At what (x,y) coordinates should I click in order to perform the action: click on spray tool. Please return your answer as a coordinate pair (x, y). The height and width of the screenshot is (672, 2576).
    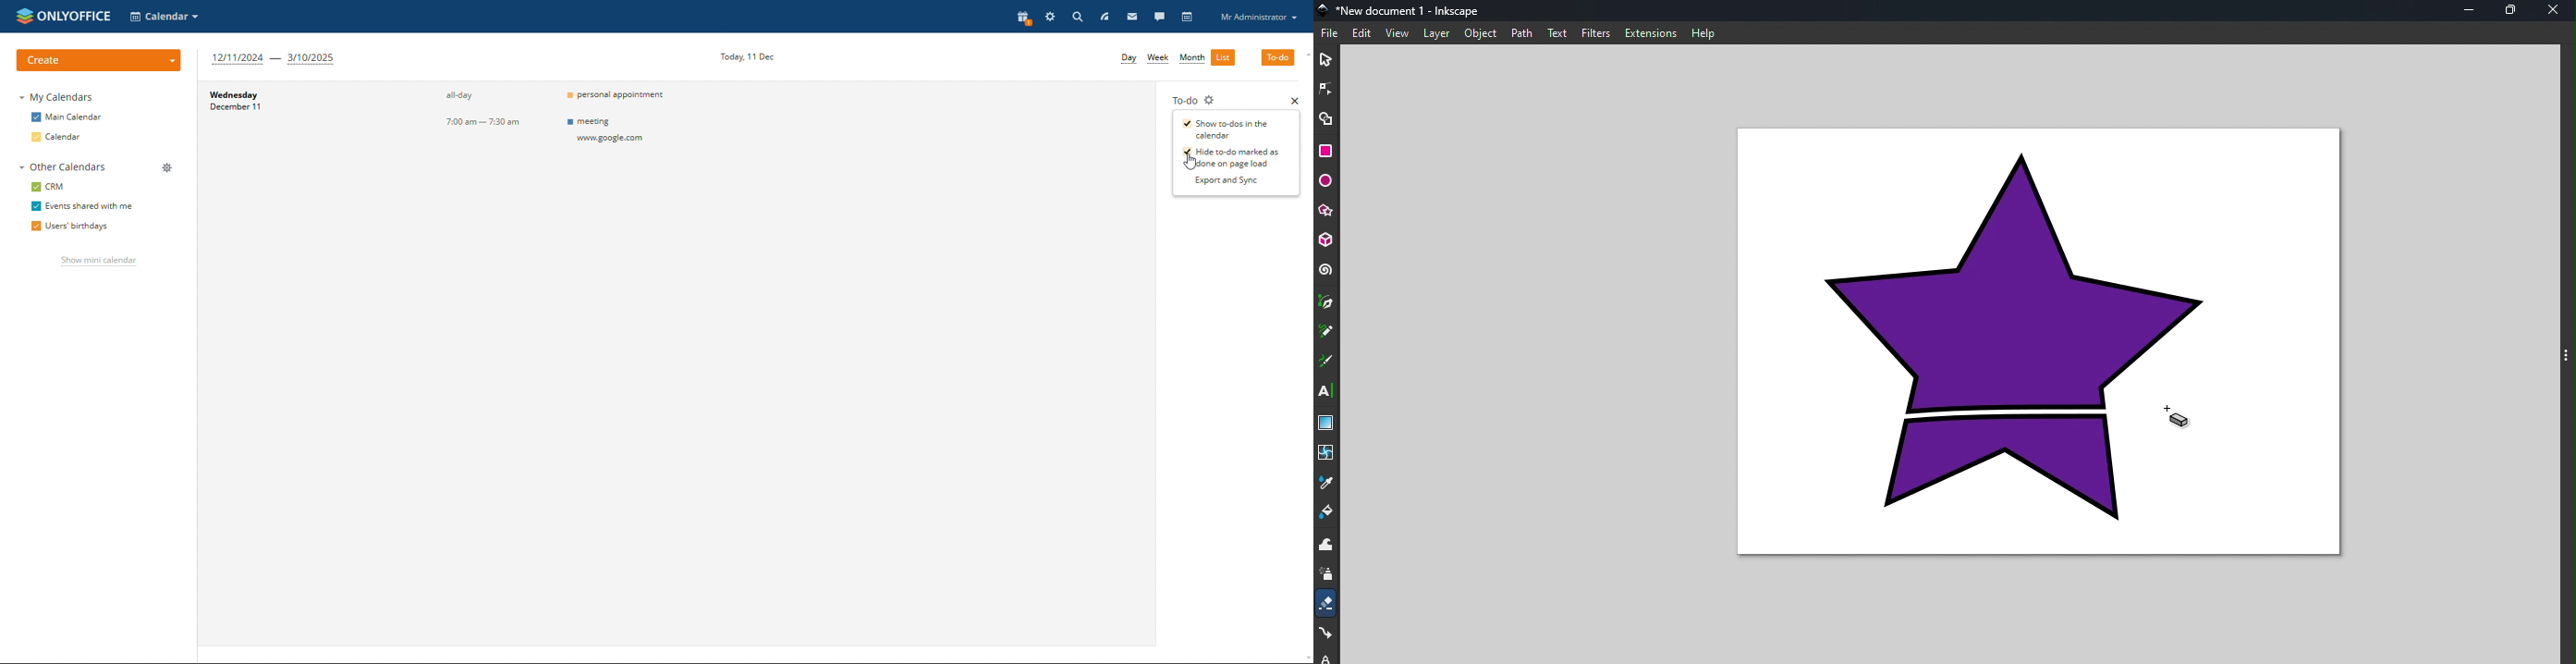
    Looking at the image, I should click on (1327, 576).